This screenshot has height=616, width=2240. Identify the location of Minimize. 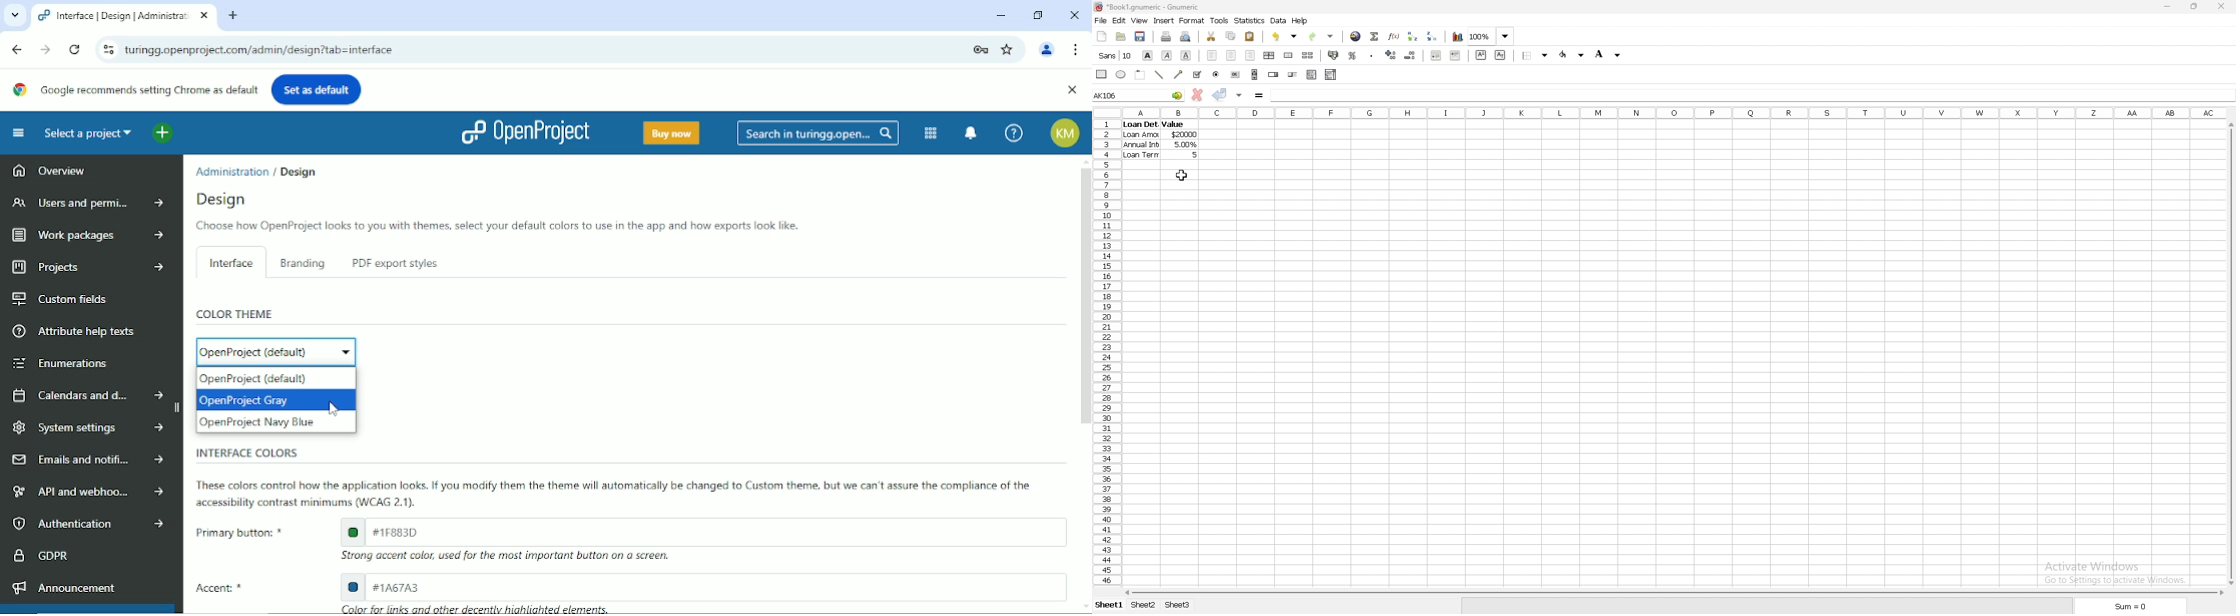
(1001, 15).